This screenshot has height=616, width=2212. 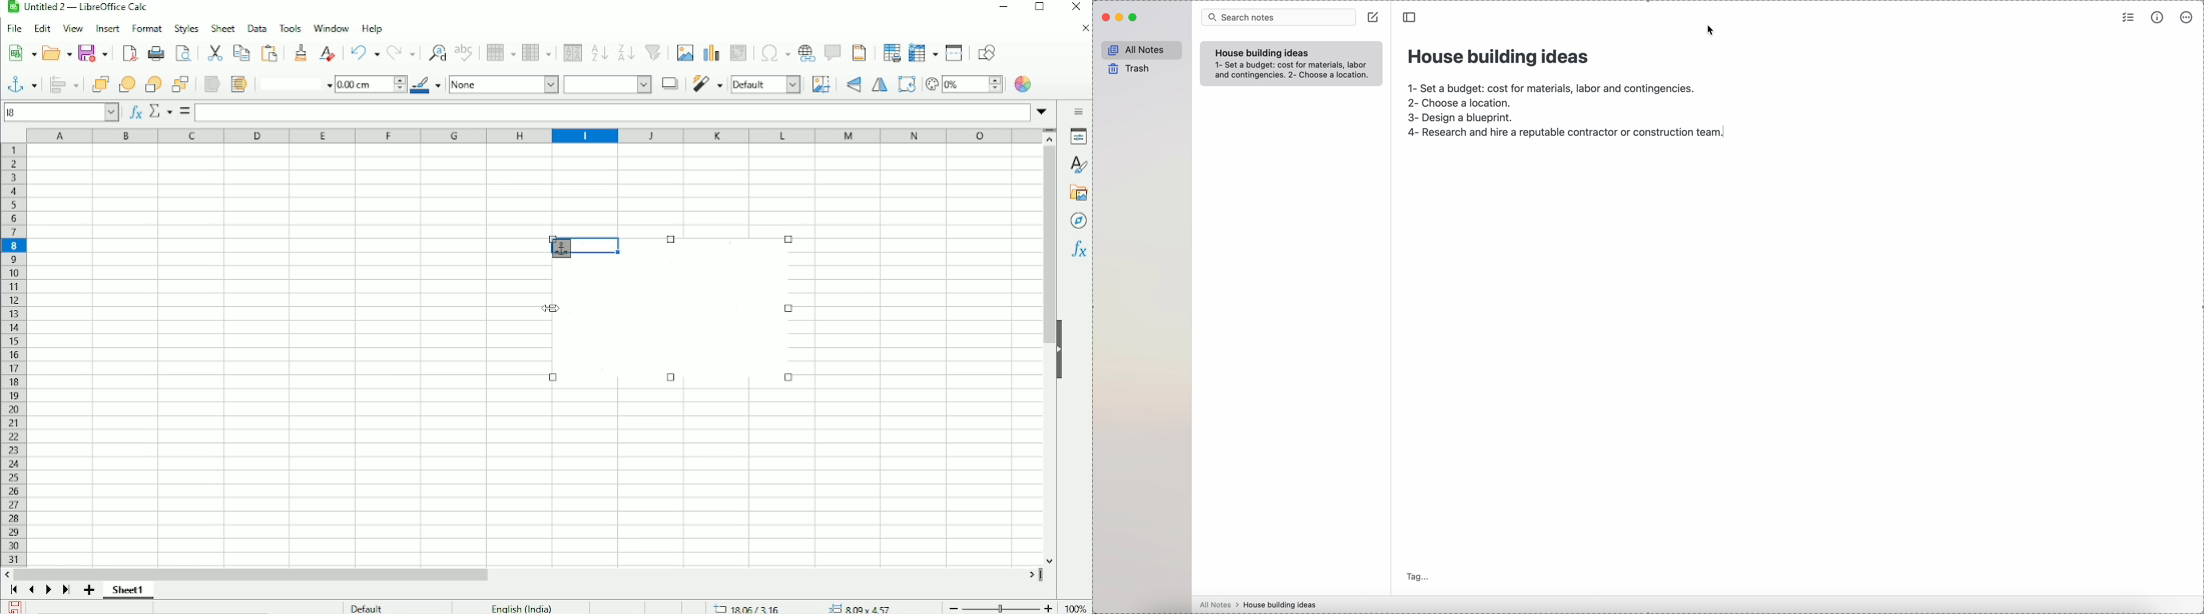 I want to click on Scroll to last sheet, so click(x=66, y=591).